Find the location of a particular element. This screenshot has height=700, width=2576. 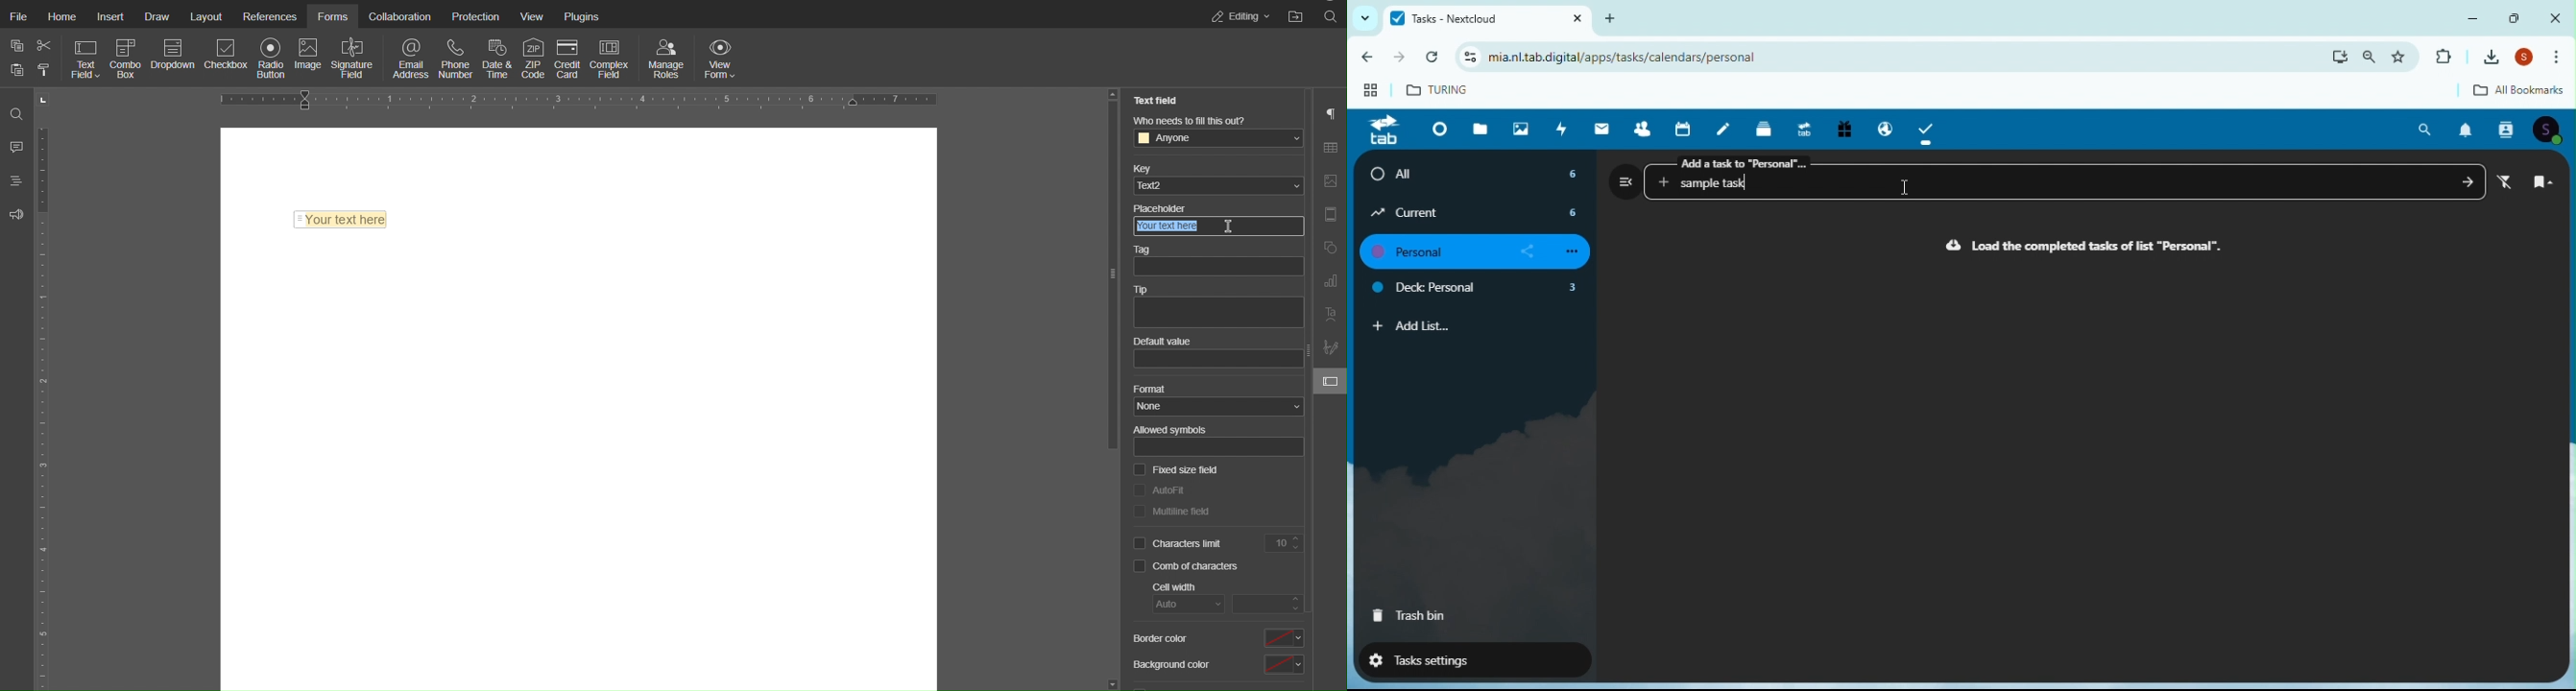

Photos is located at coordinates (1521, 128).